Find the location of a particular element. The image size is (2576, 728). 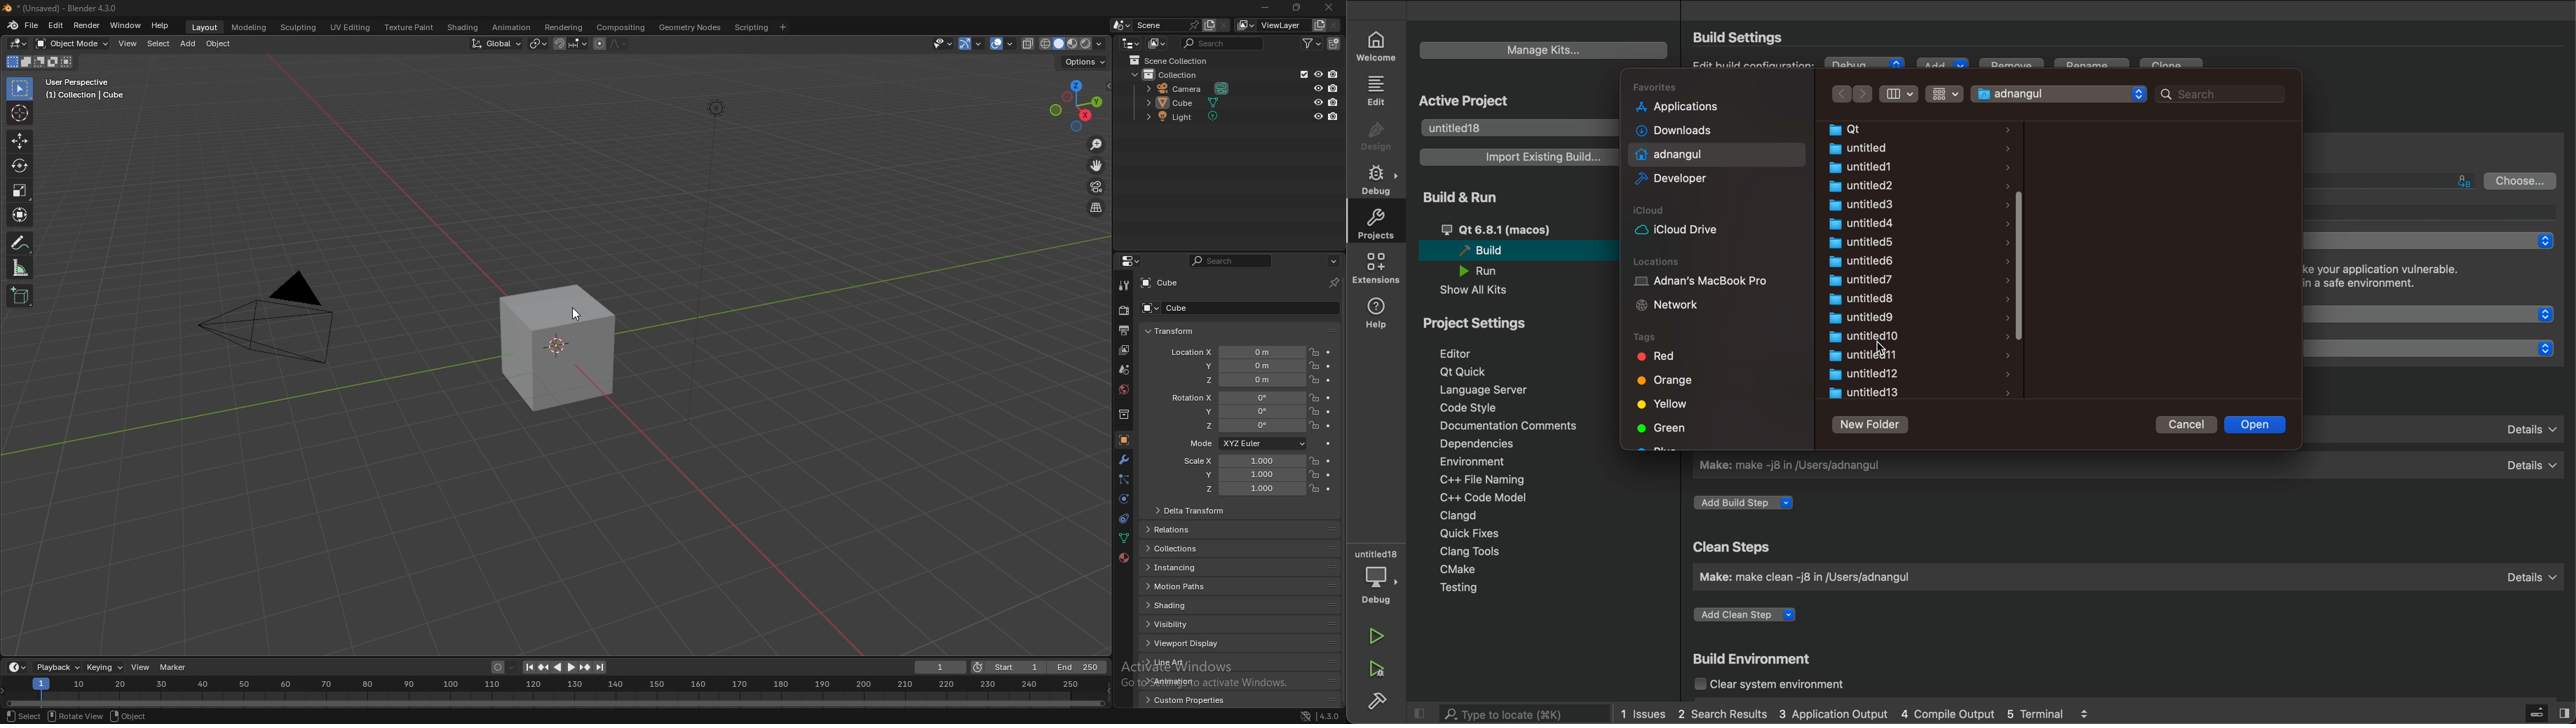

object mode is located at coordinates (72, 43).